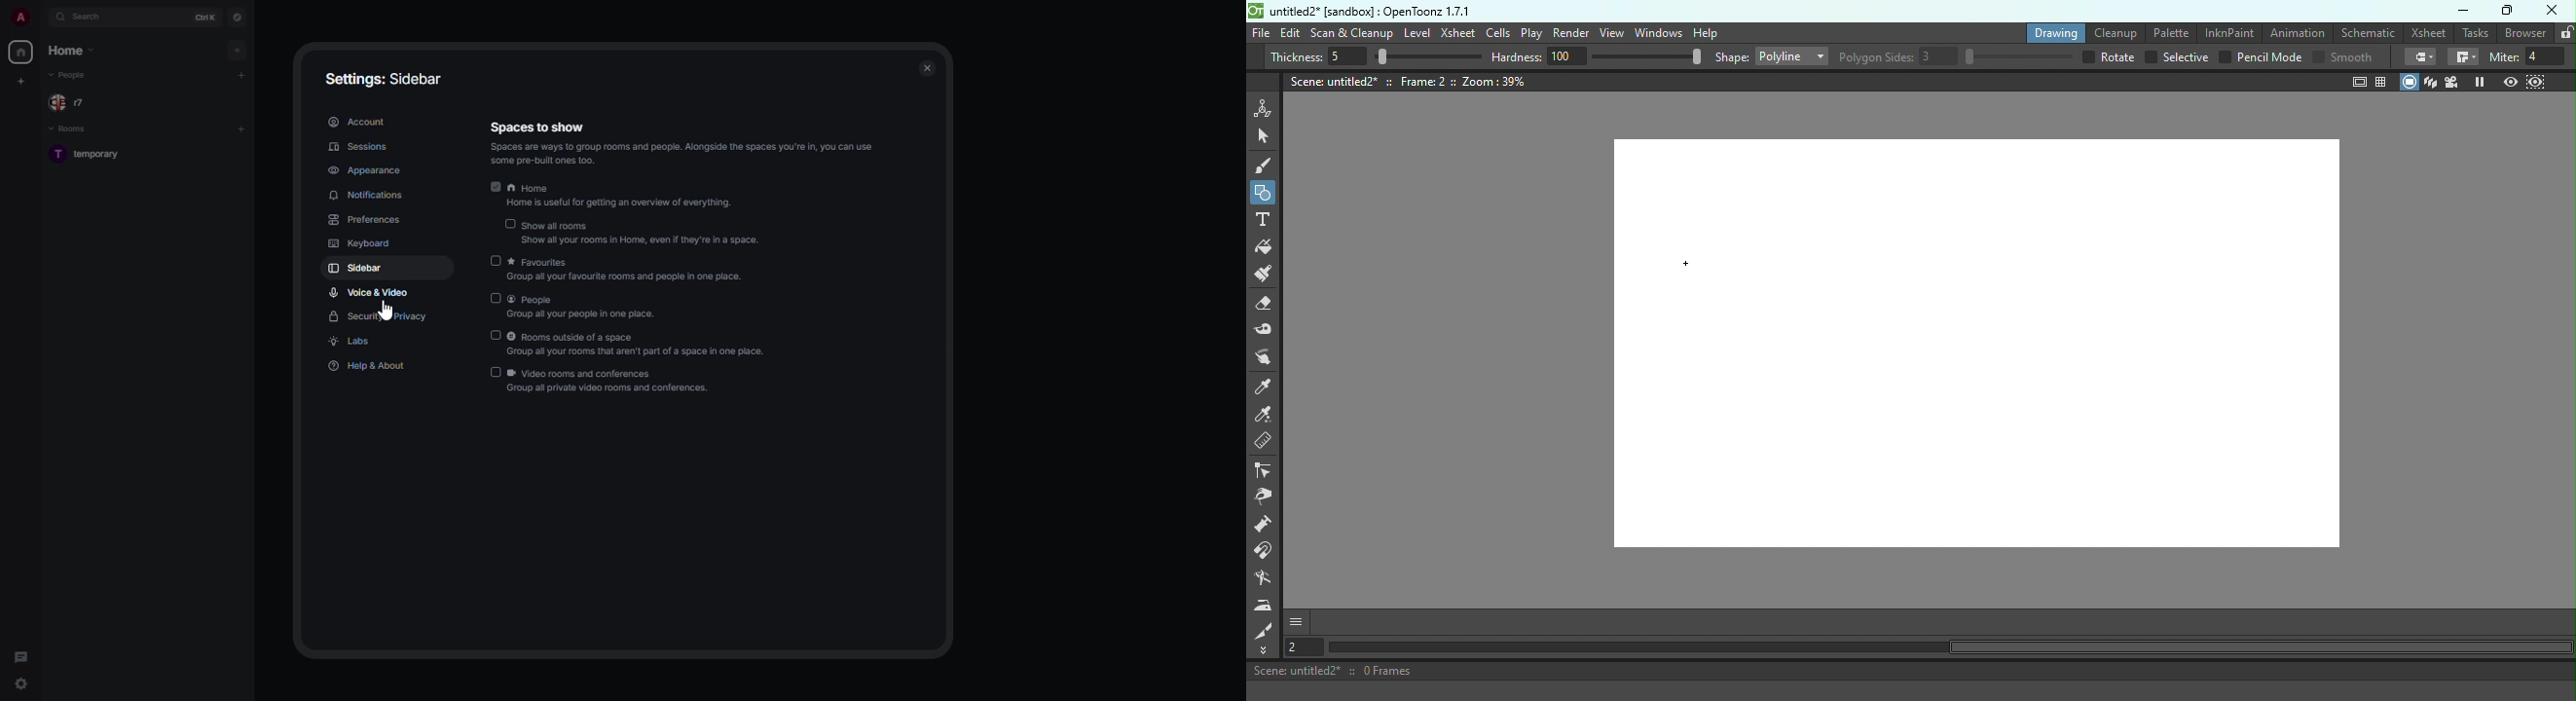 Image resolution: width=2576 pixels, height=728 pixels. I want to click on appearance, so click(366, 171).